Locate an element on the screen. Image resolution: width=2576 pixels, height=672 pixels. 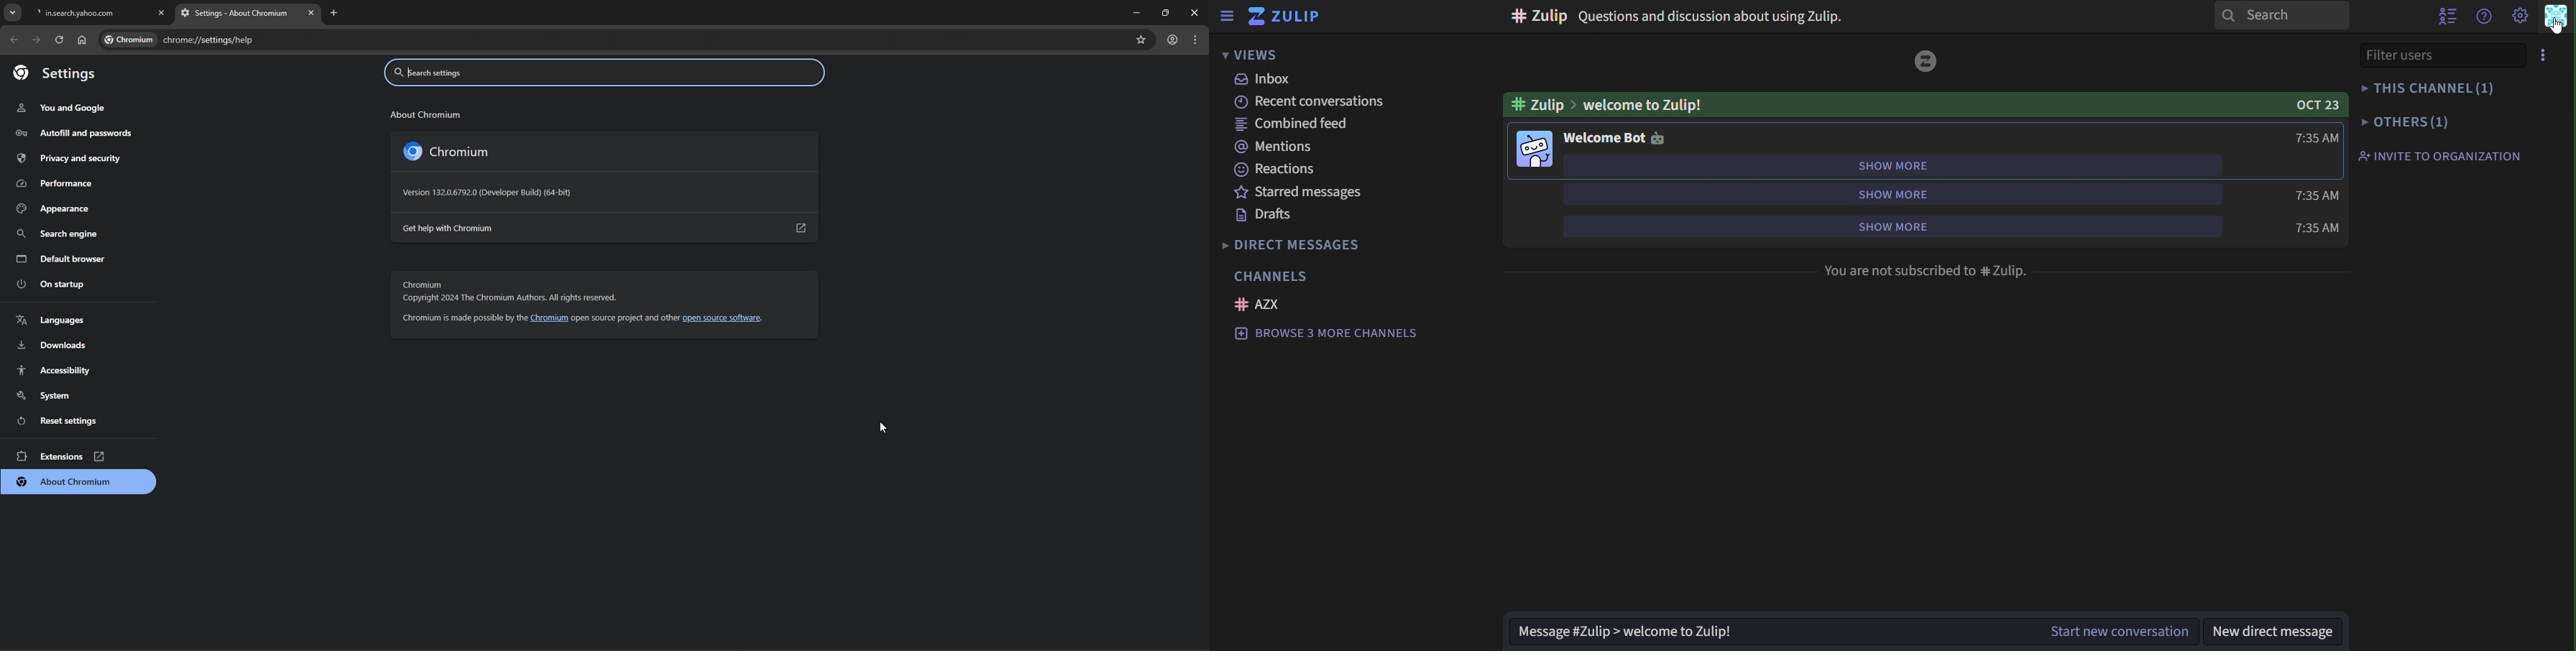
time is located at coordinates (2312, 195).